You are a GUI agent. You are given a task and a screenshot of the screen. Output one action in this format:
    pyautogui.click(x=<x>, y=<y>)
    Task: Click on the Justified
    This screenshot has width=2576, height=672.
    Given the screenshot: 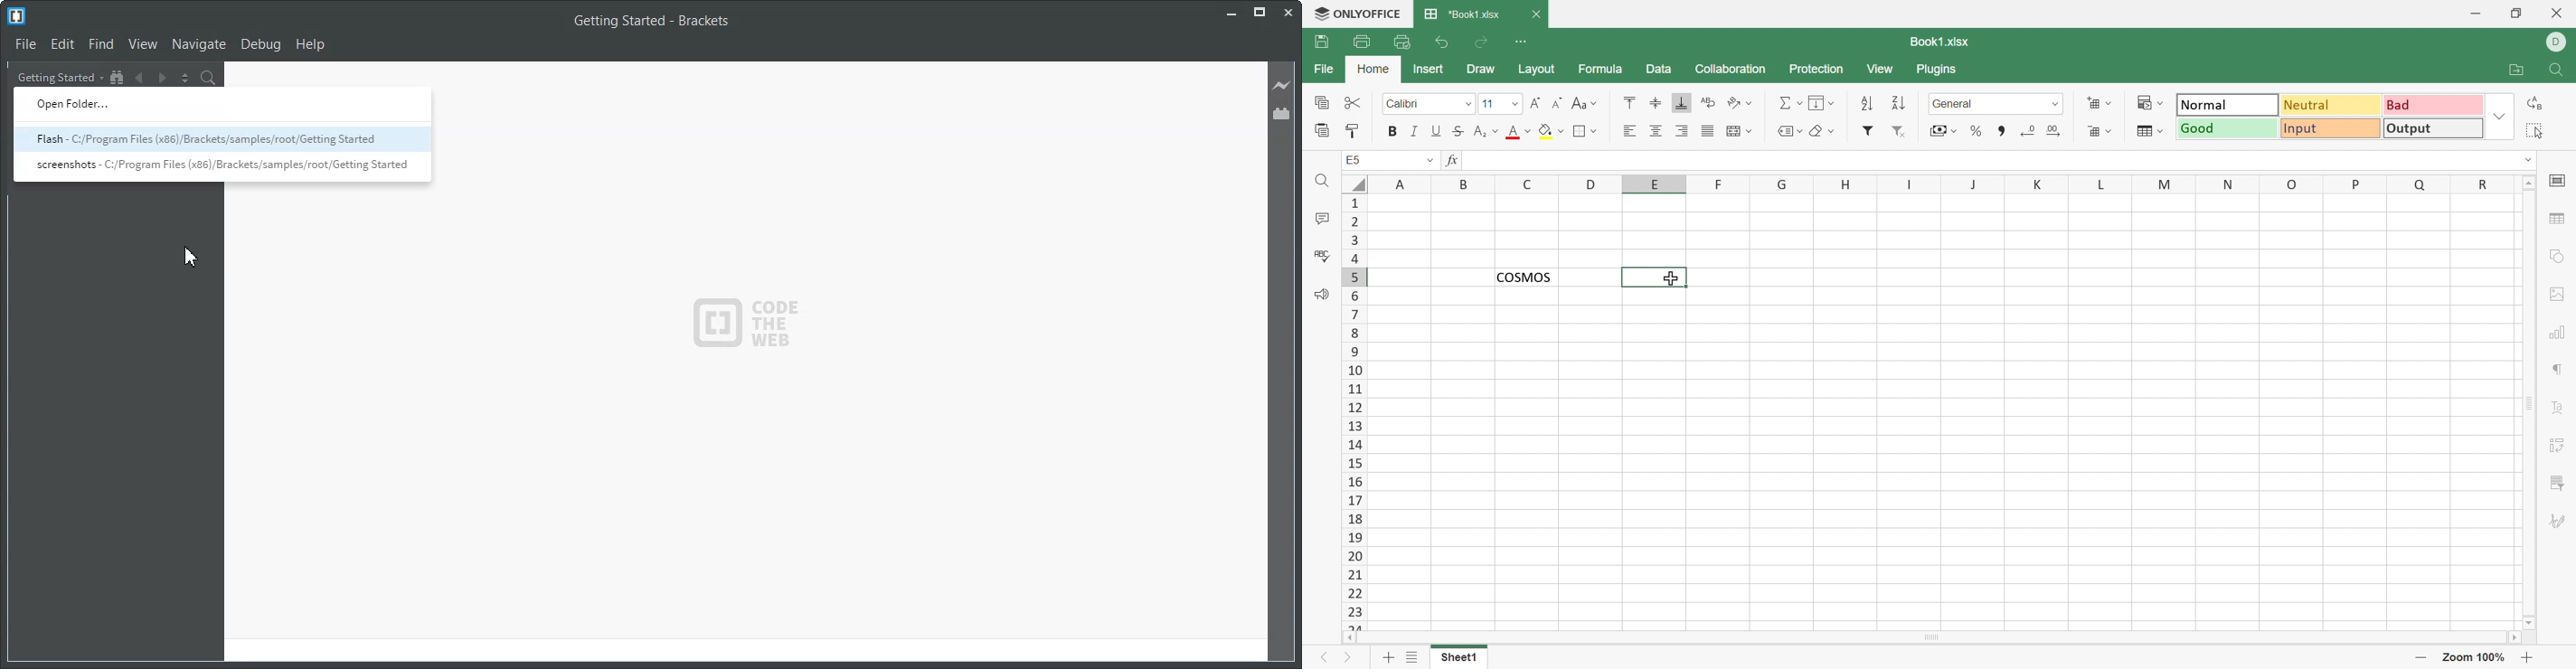 What is the action you would take?
    pyautogui.click(x=1708, y=132)
    